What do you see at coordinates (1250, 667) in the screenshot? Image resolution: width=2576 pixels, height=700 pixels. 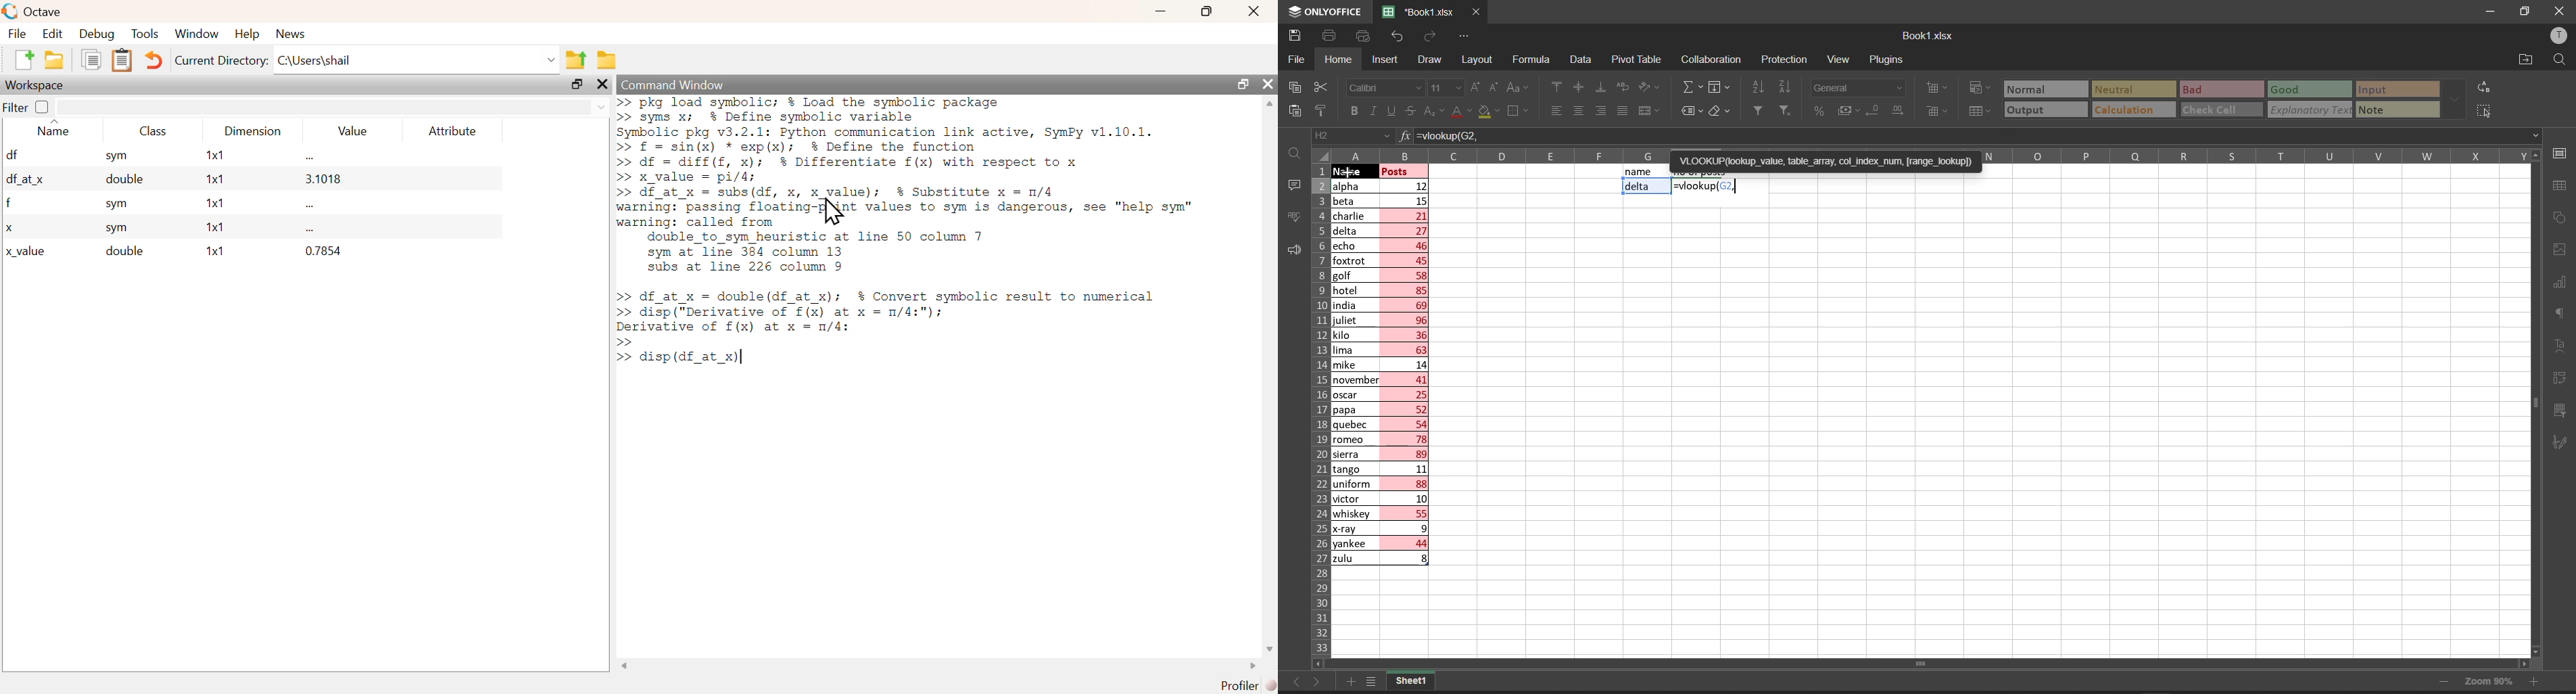 I see `scroll right` at bounding box center [1250, 667].